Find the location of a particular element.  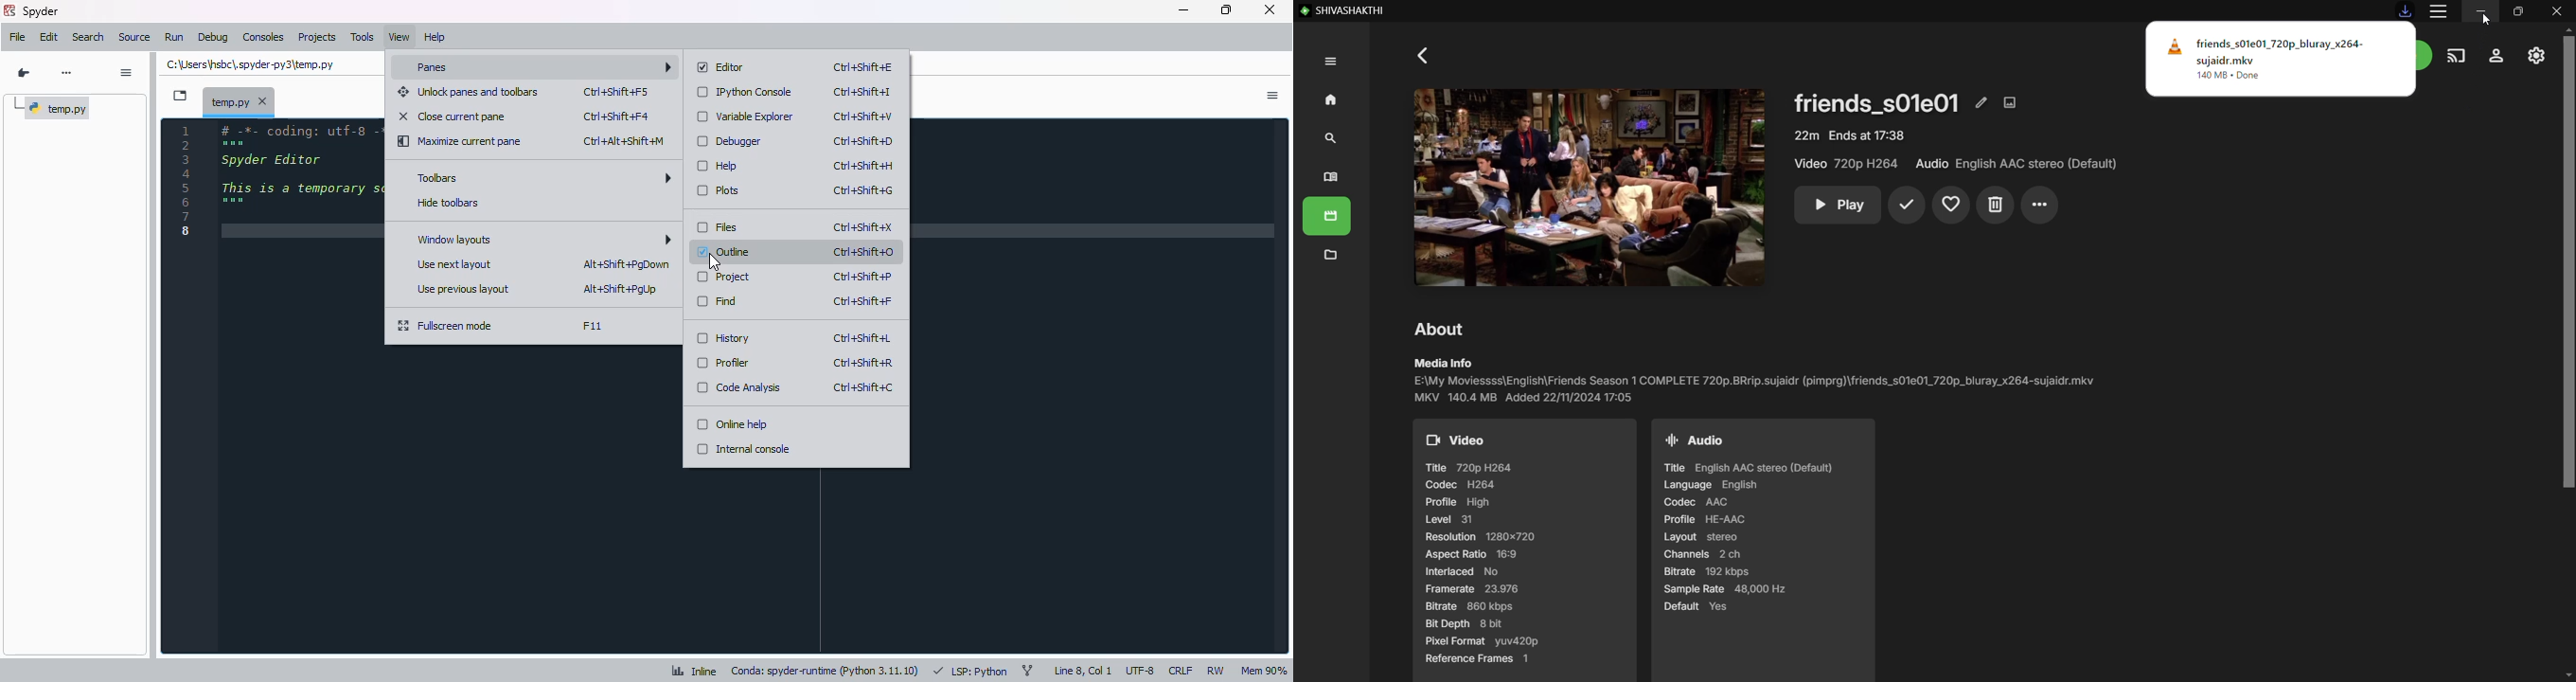

 is located at coordinates (1426, 56).